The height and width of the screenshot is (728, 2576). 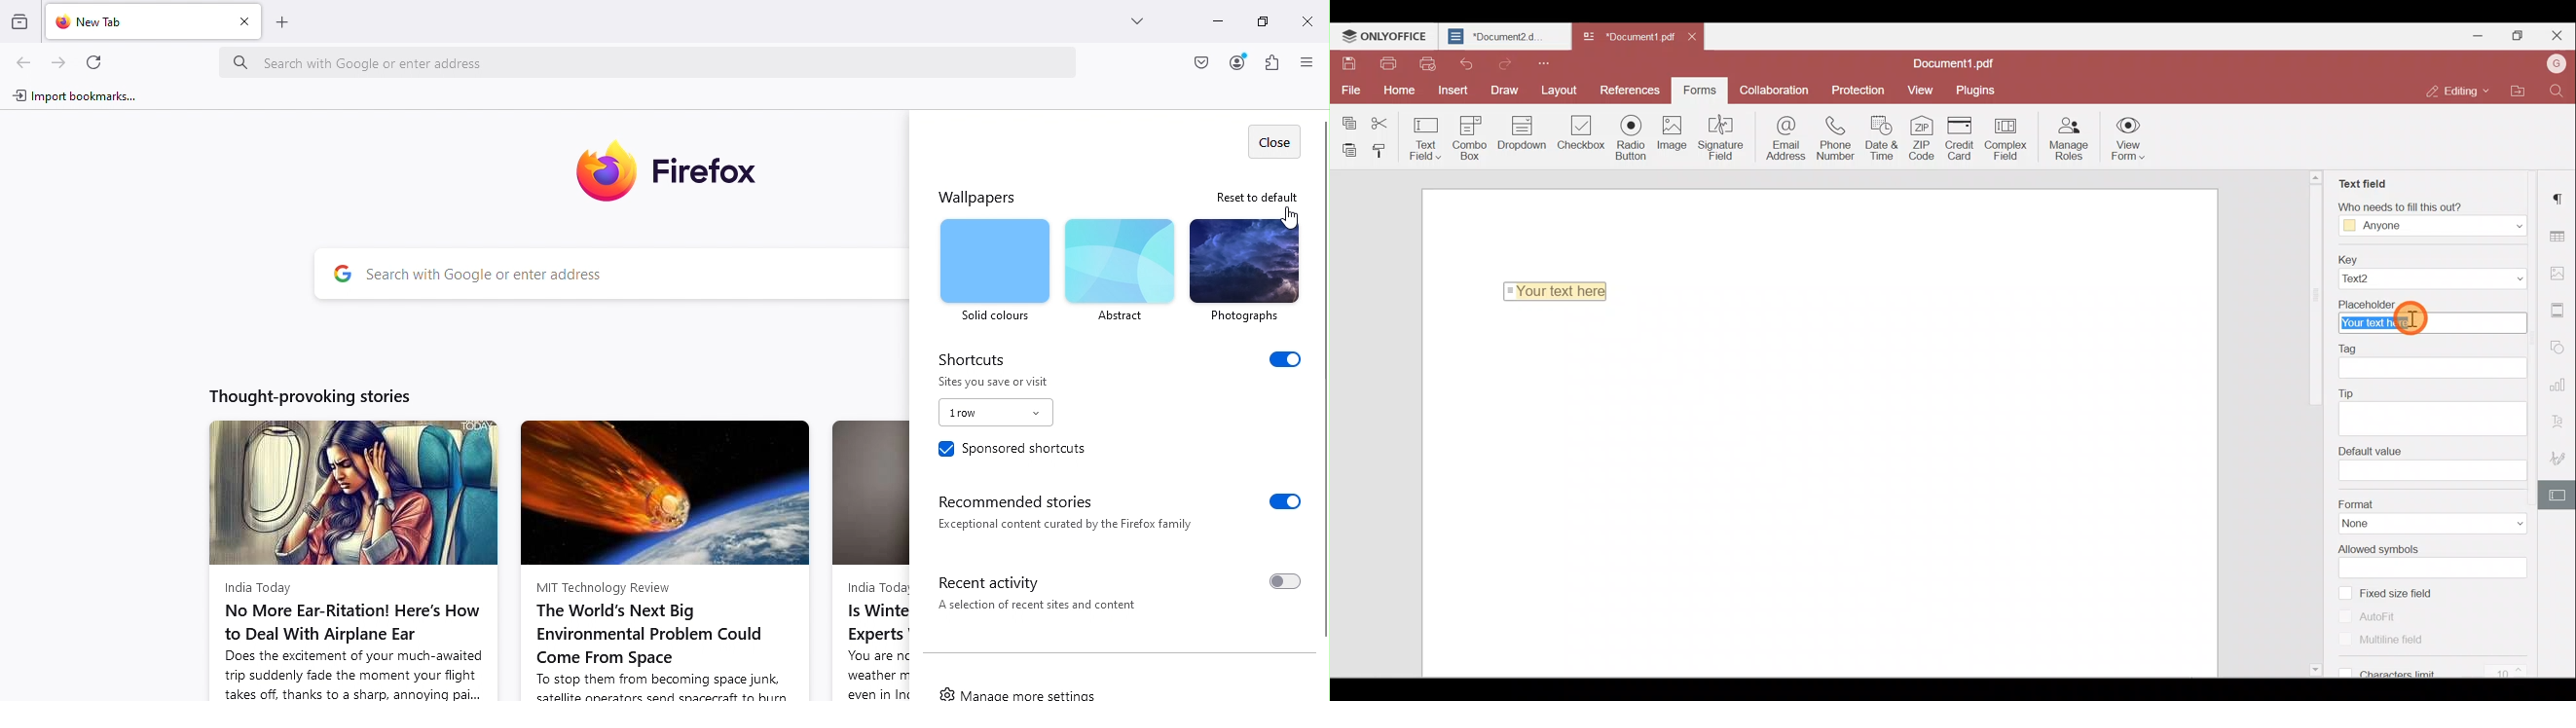 I want to click on Home, so click(x=1403, y=89).